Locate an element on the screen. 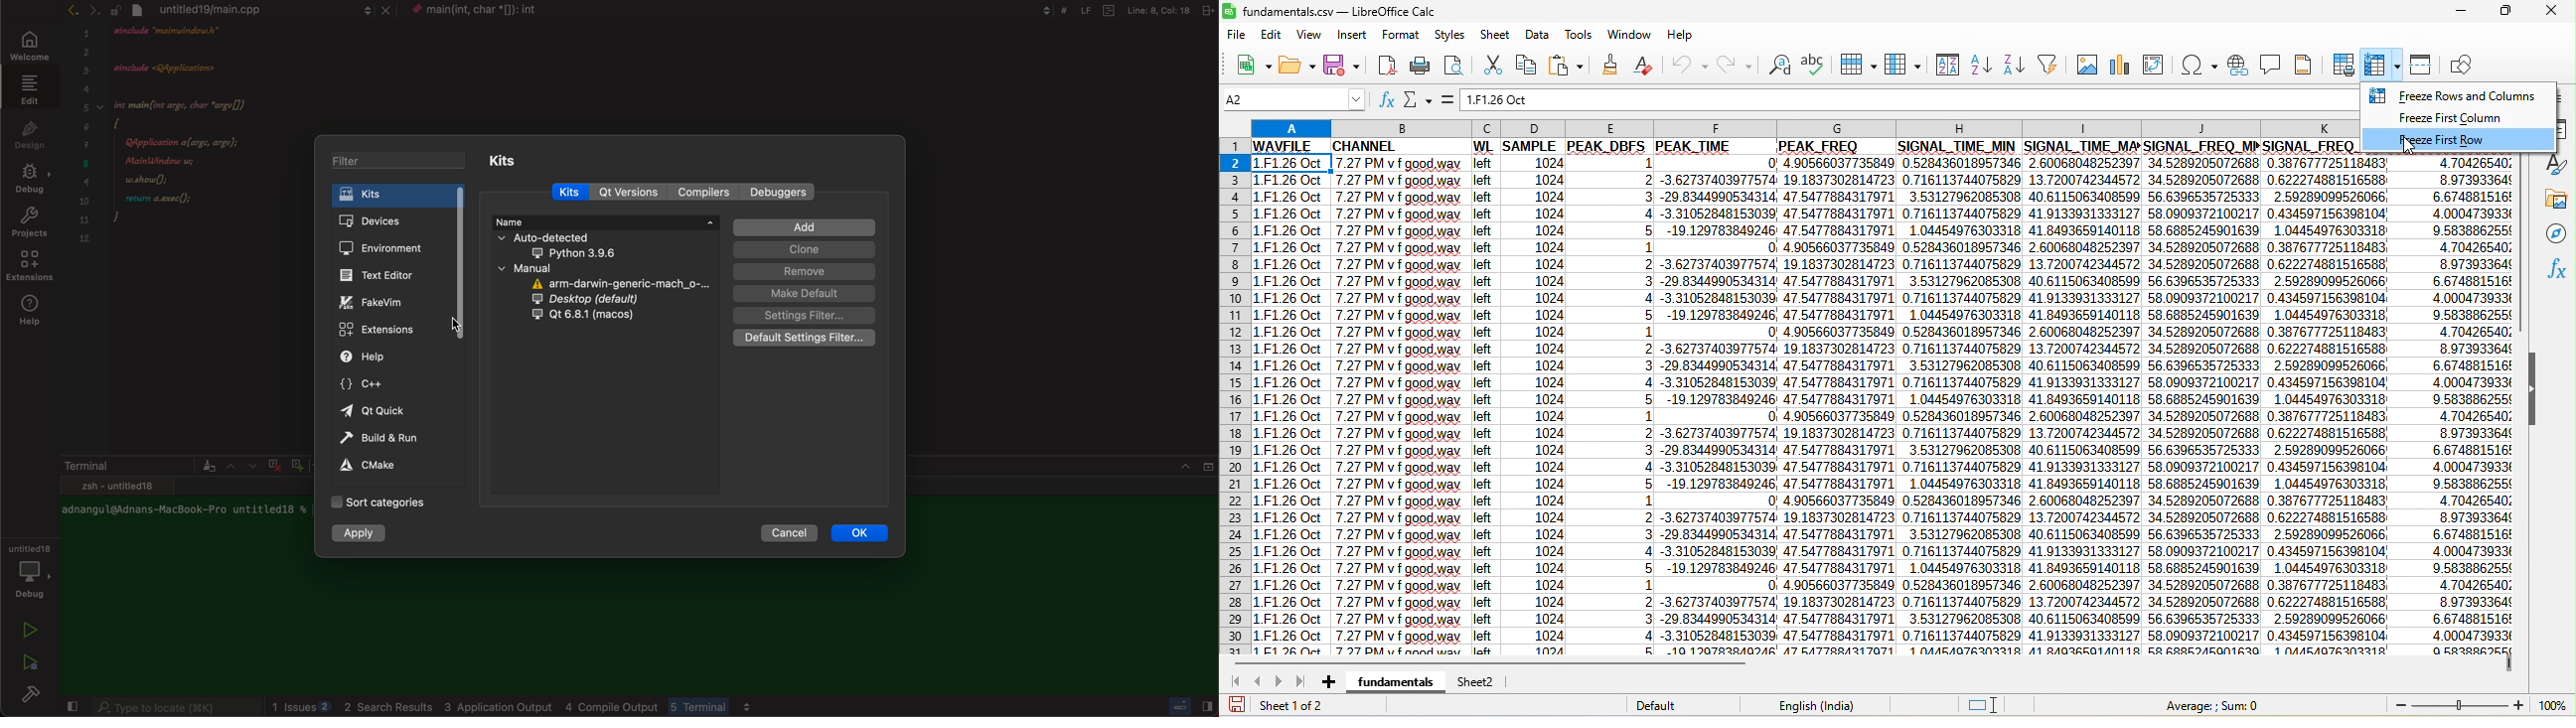  extensions is located at coordinates (390, 329).